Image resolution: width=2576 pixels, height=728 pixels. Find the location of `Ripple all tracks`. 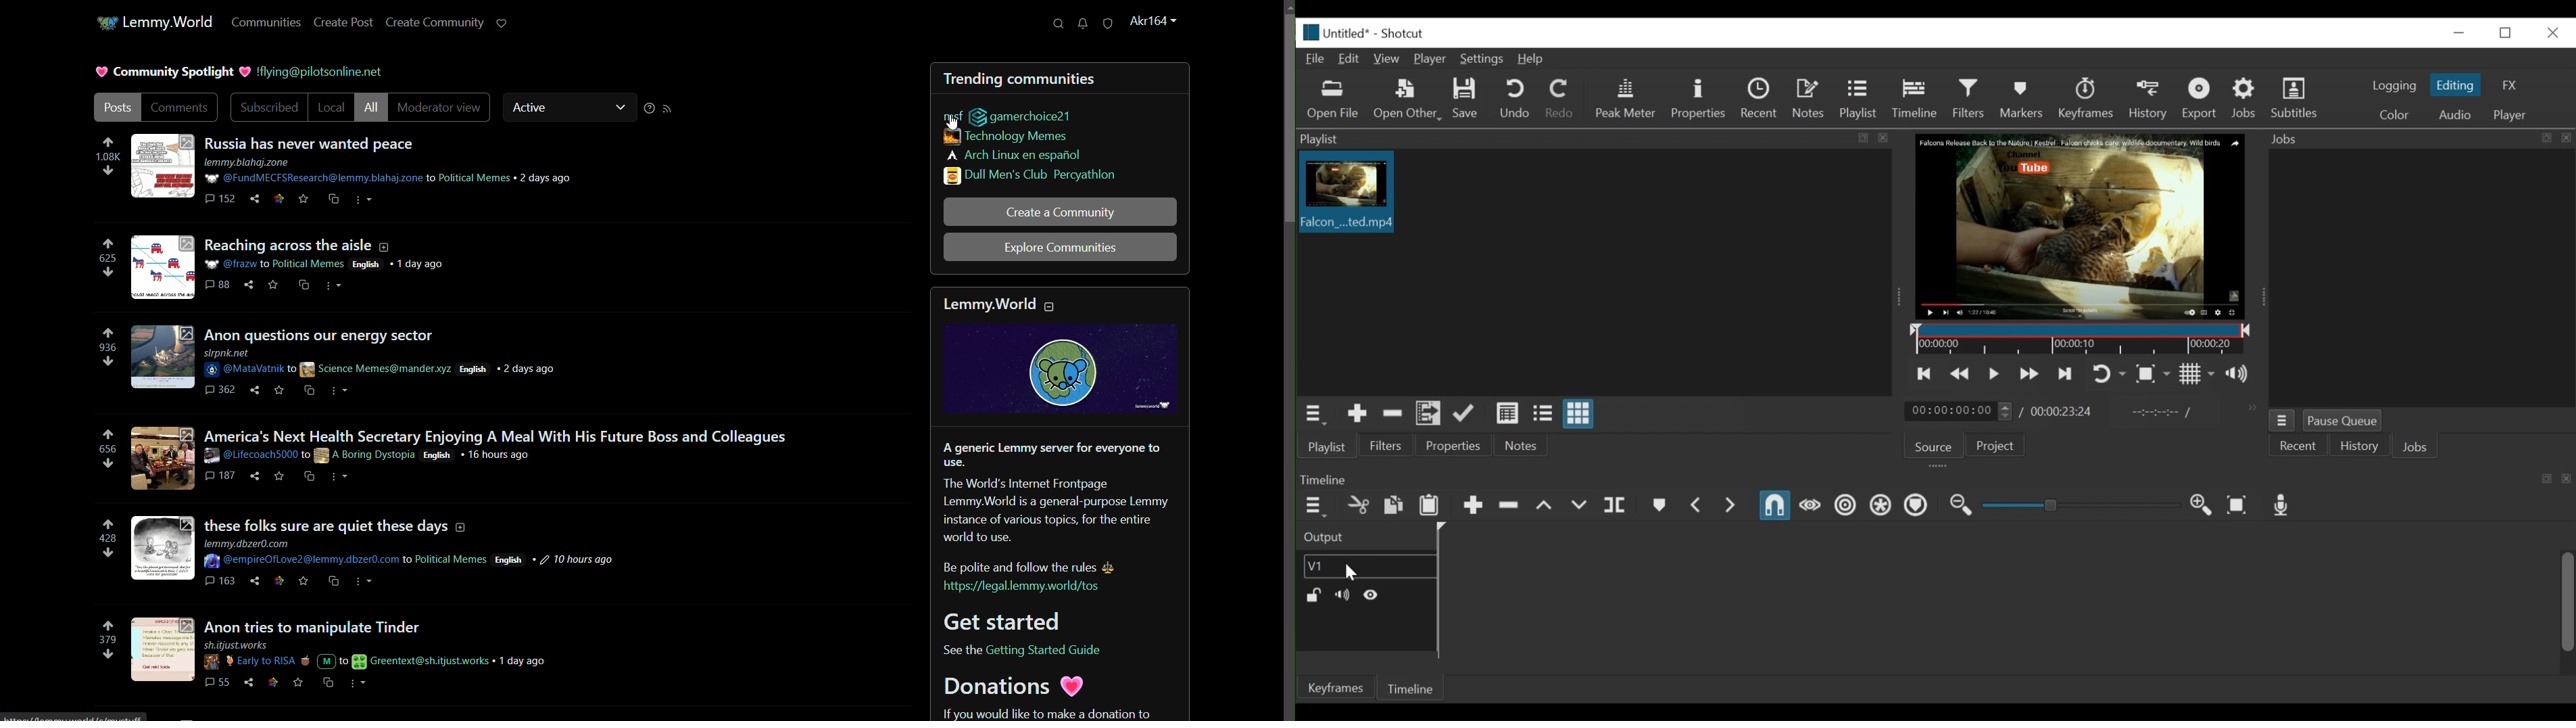

Ripple all tracks is located at coordinates (1880, 505).